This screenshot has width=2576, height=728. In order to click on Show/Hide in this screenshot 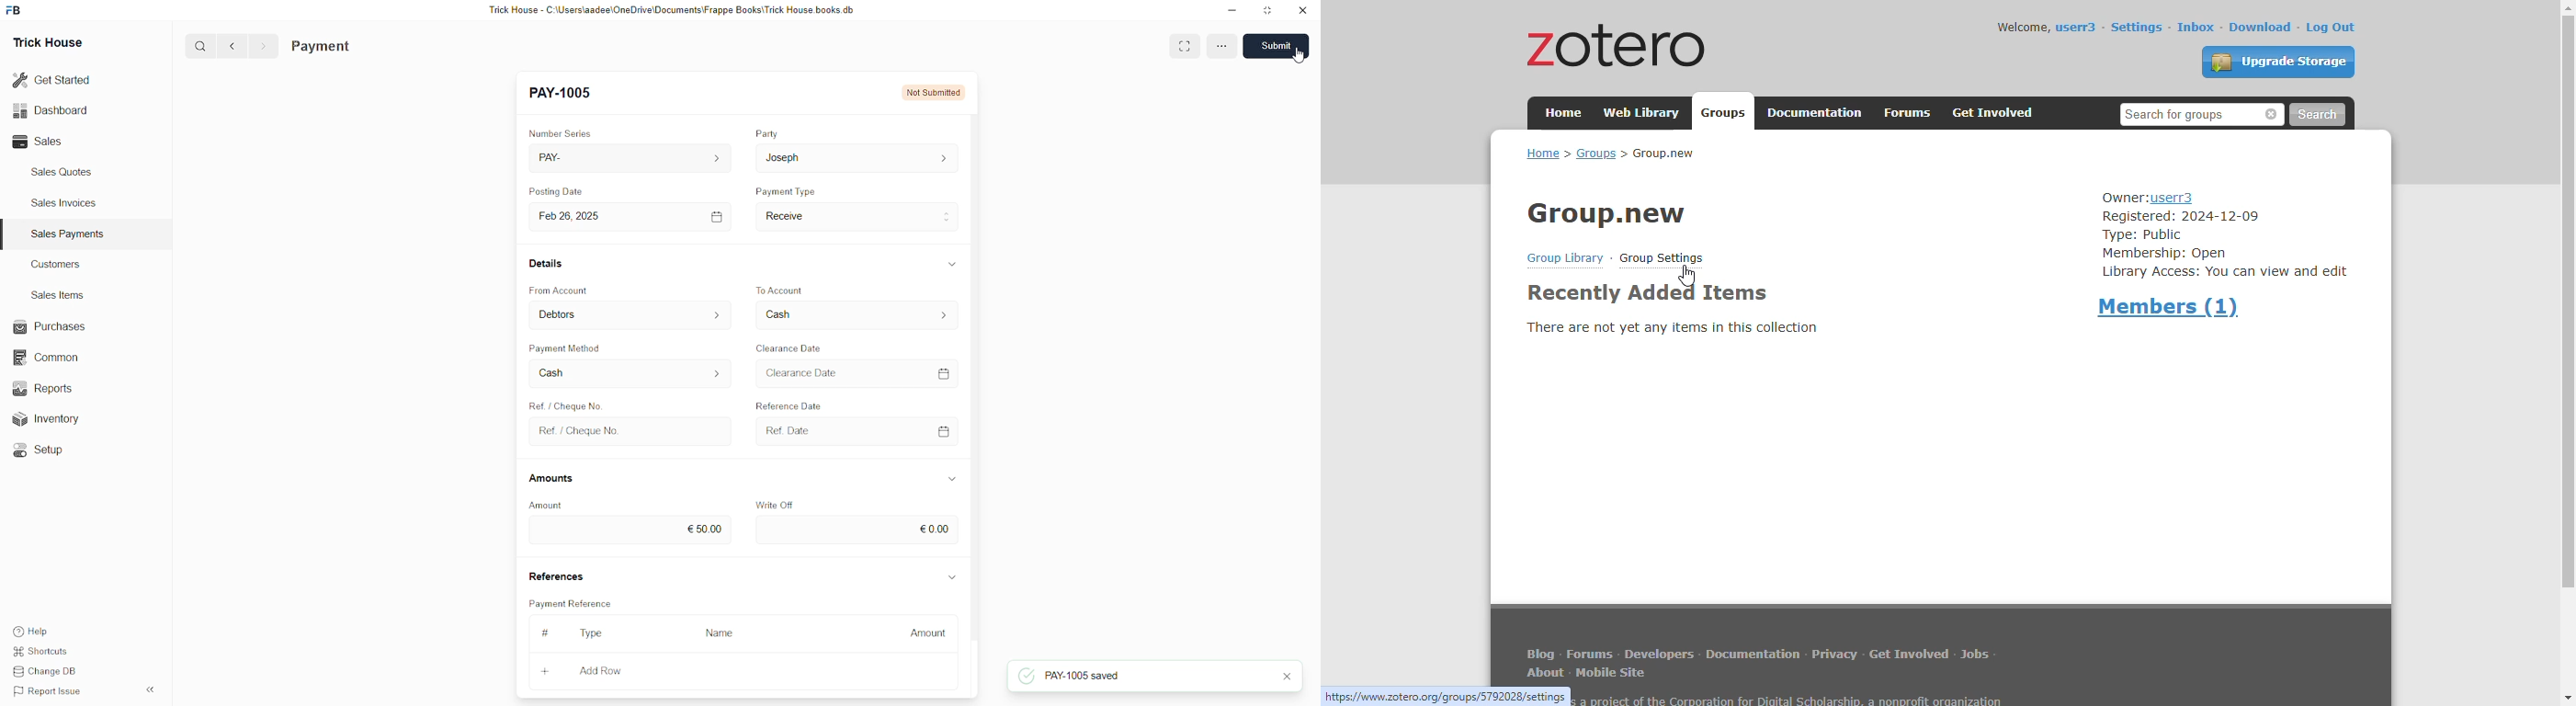, I will do `click(953, 264)`.